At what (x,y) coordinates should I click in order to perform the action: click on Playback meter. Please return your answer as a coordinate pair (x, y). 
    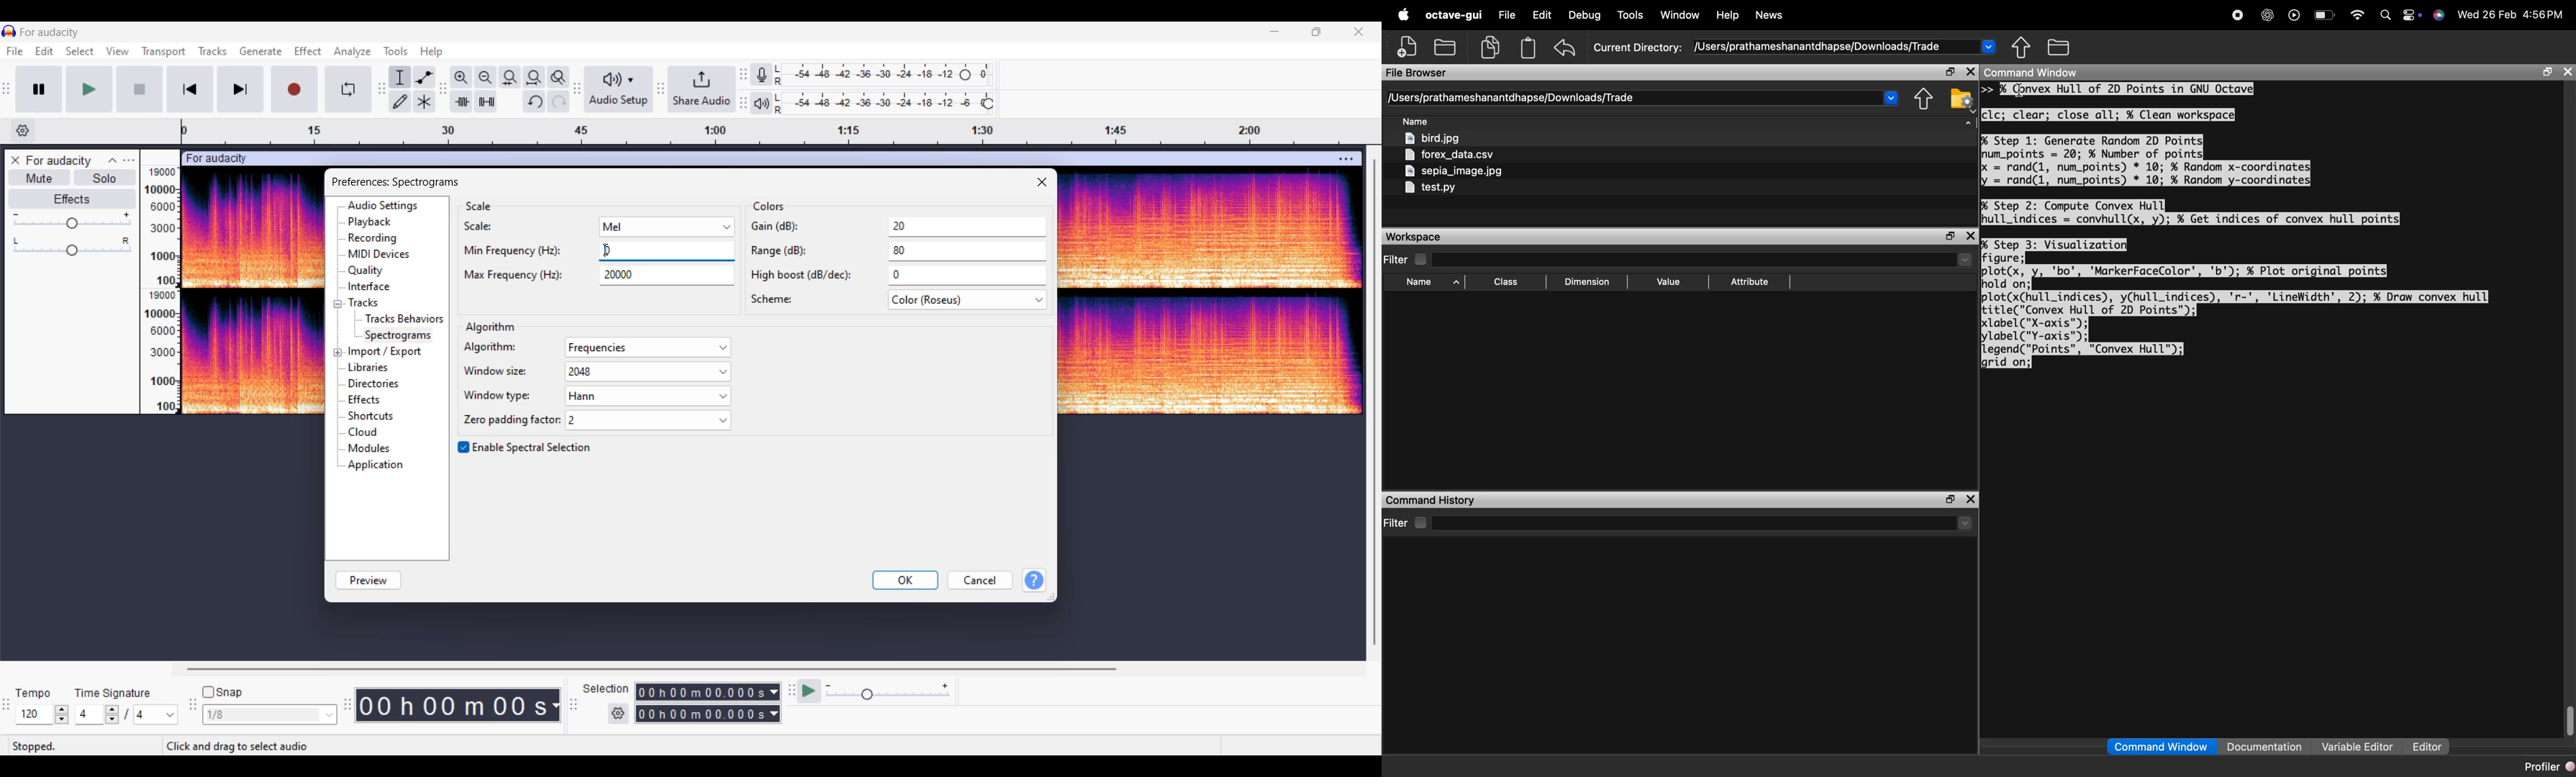
    Looking at the image, I should click on (762, 103).